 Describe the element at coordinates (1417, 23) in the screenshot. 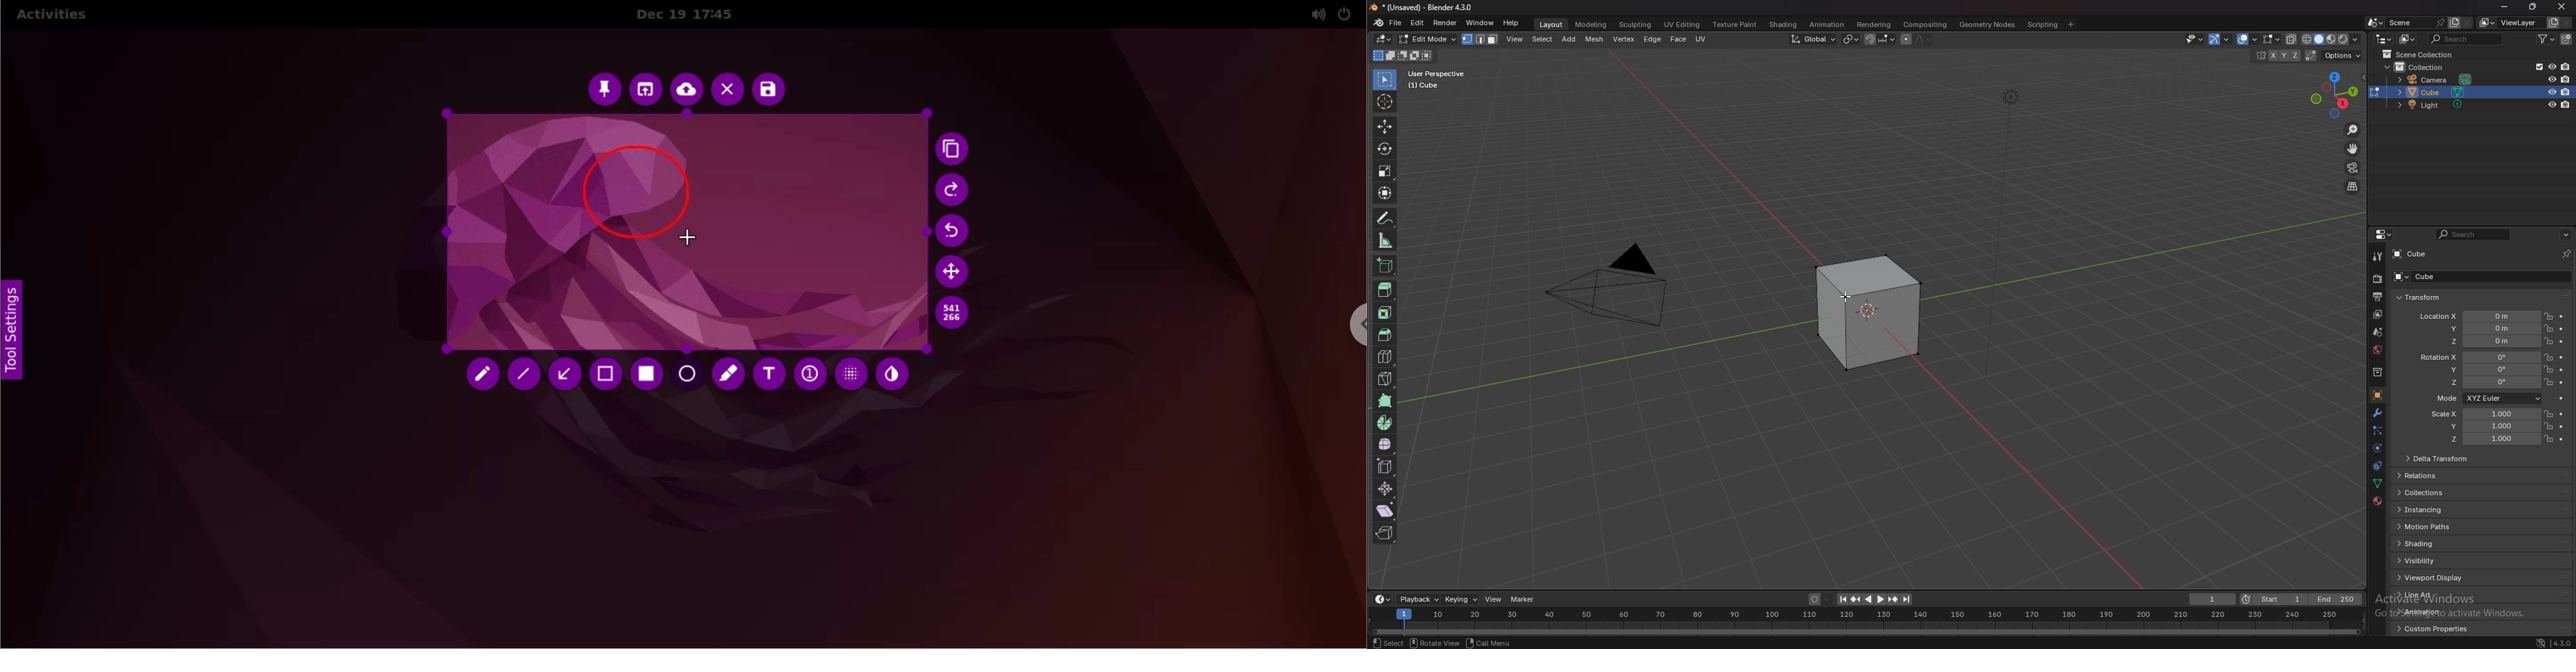

I see `edit` at that location.